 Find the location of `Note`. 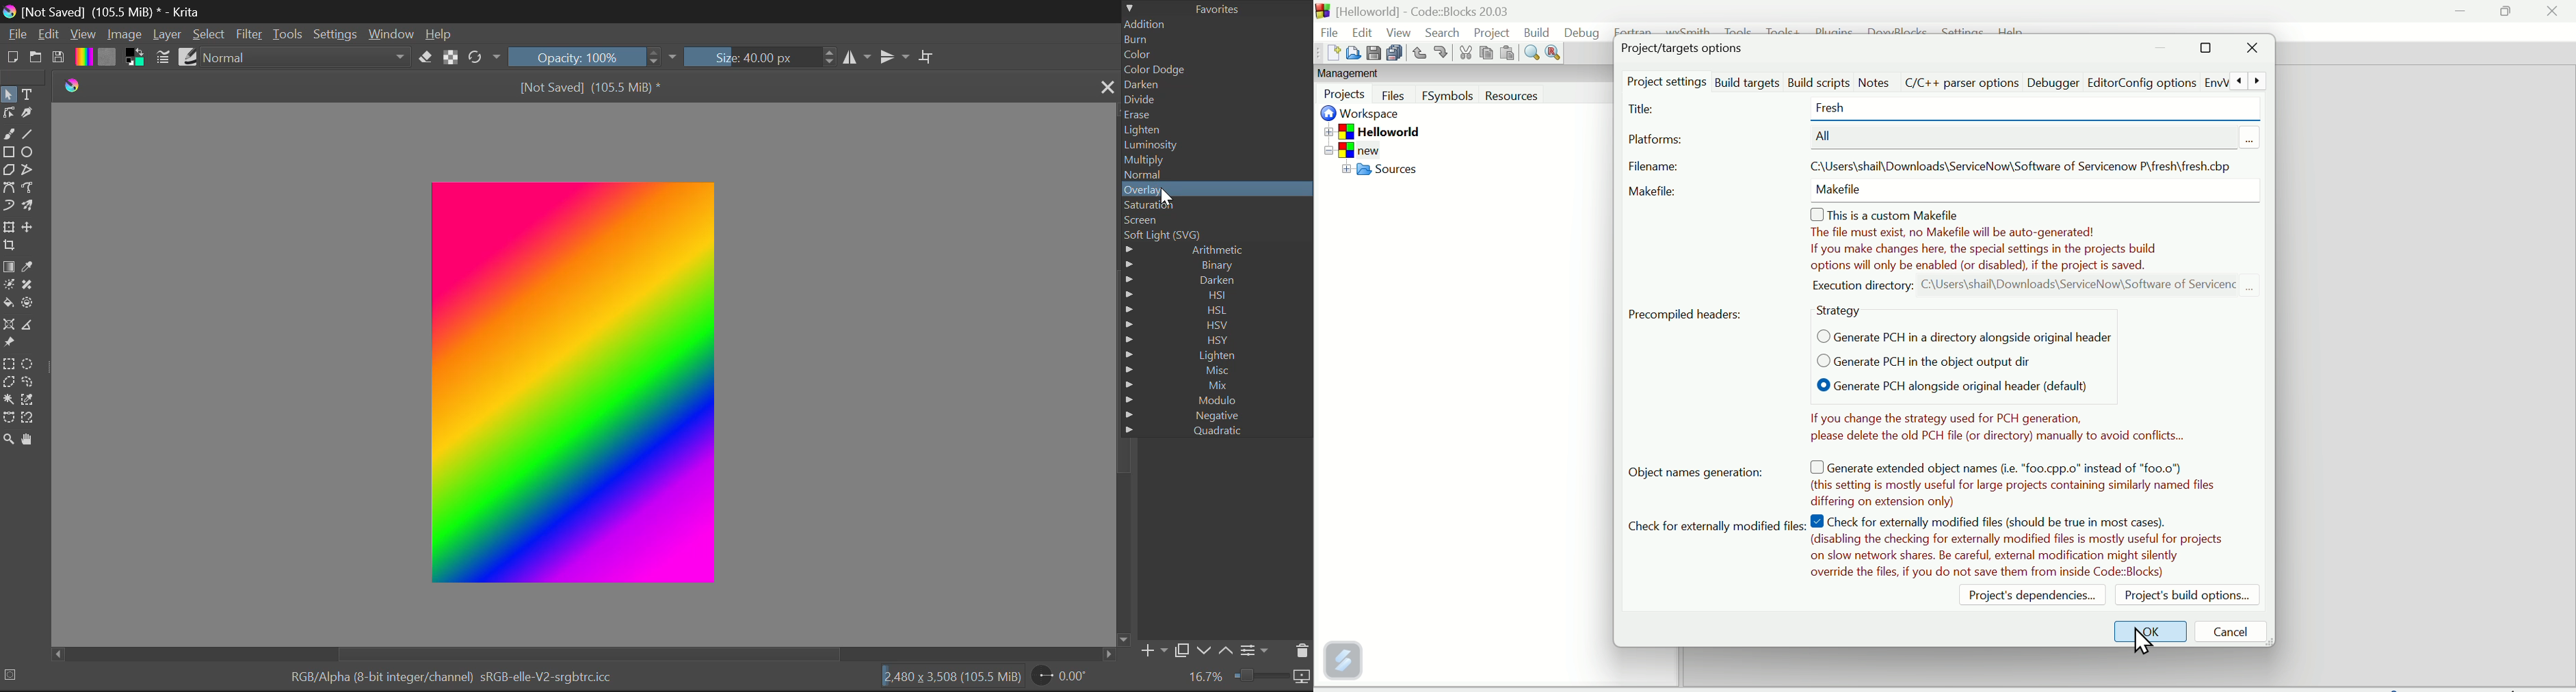

Note is located at coordinates (2034, 249).